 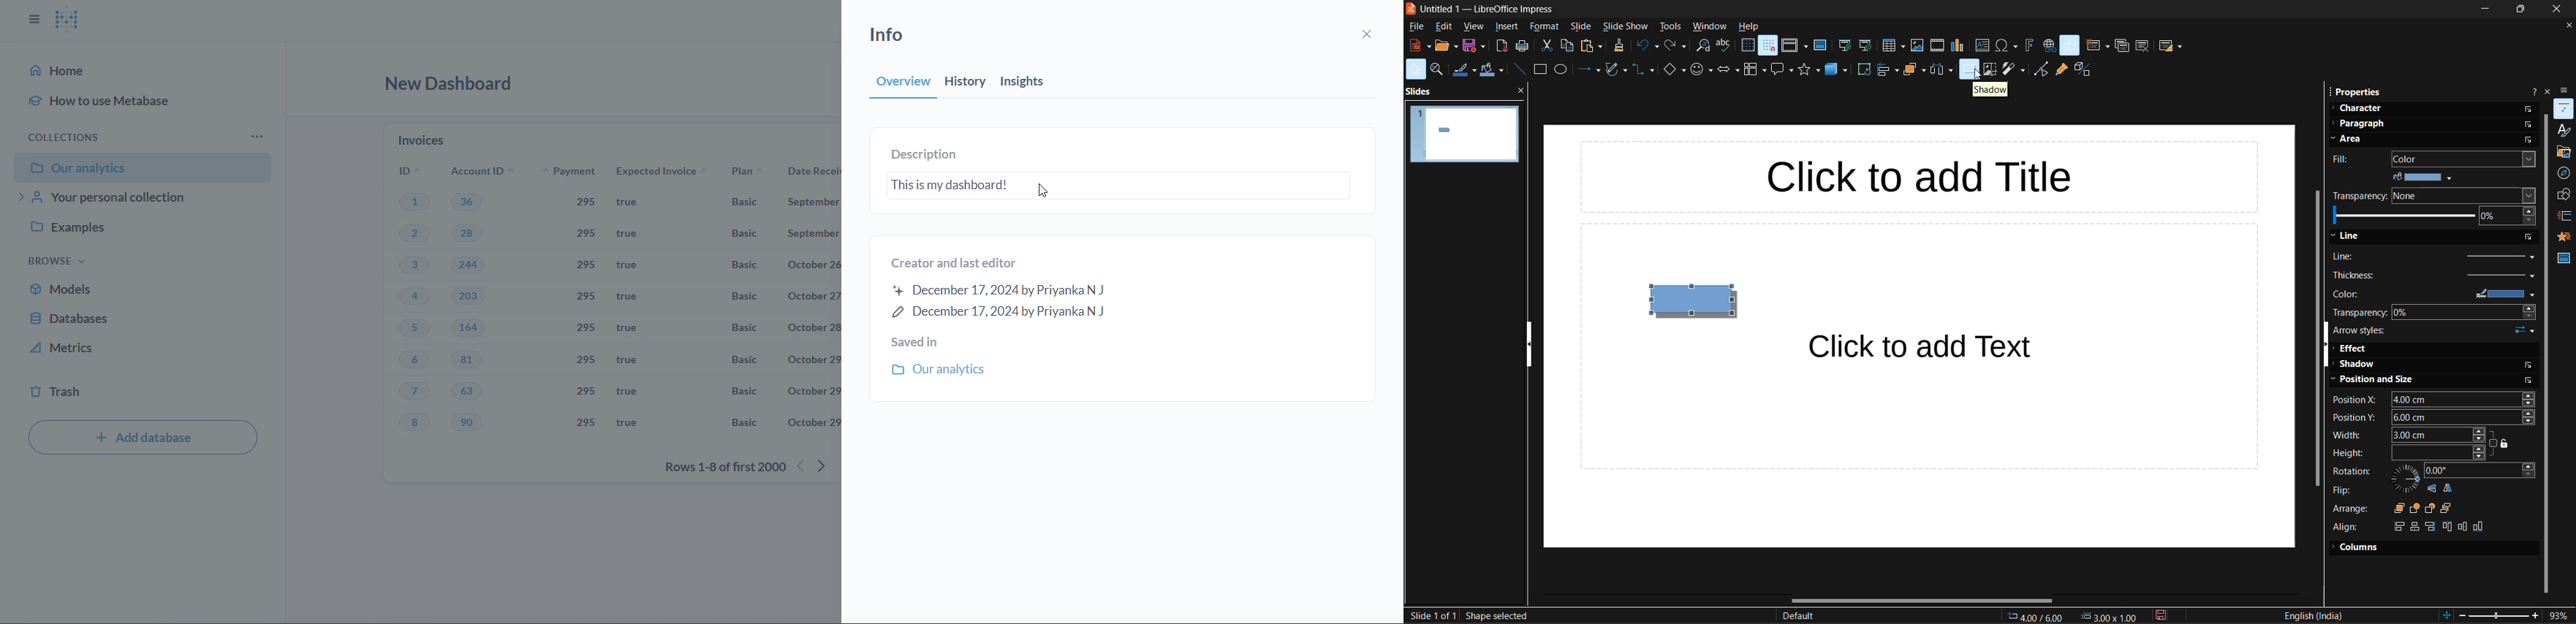 What do you see at coordinates (634, 204) in the screenshot?
I see `true` at bounding box center [634, 204].